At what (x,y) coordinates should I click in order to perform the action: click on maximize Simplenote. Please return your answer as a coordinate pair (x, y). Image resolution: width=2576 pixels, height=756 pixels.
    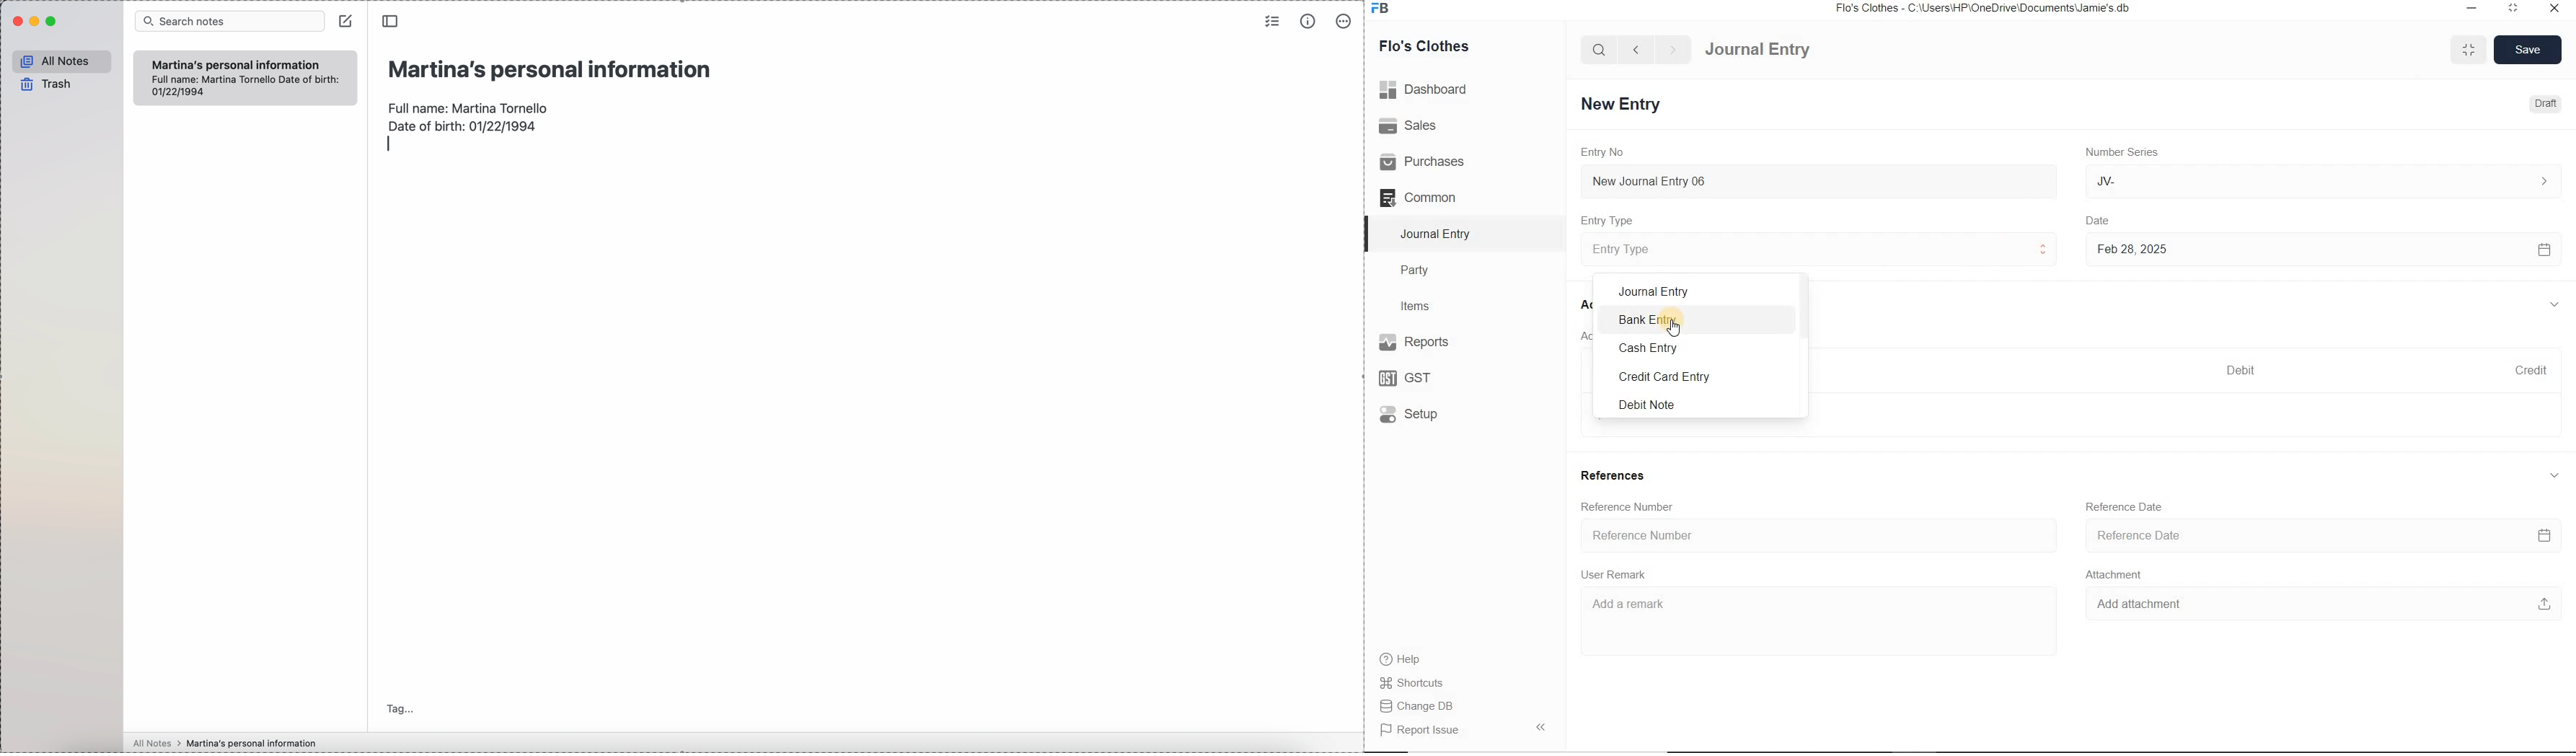
    Looking at the image, I should click on (52, 22).